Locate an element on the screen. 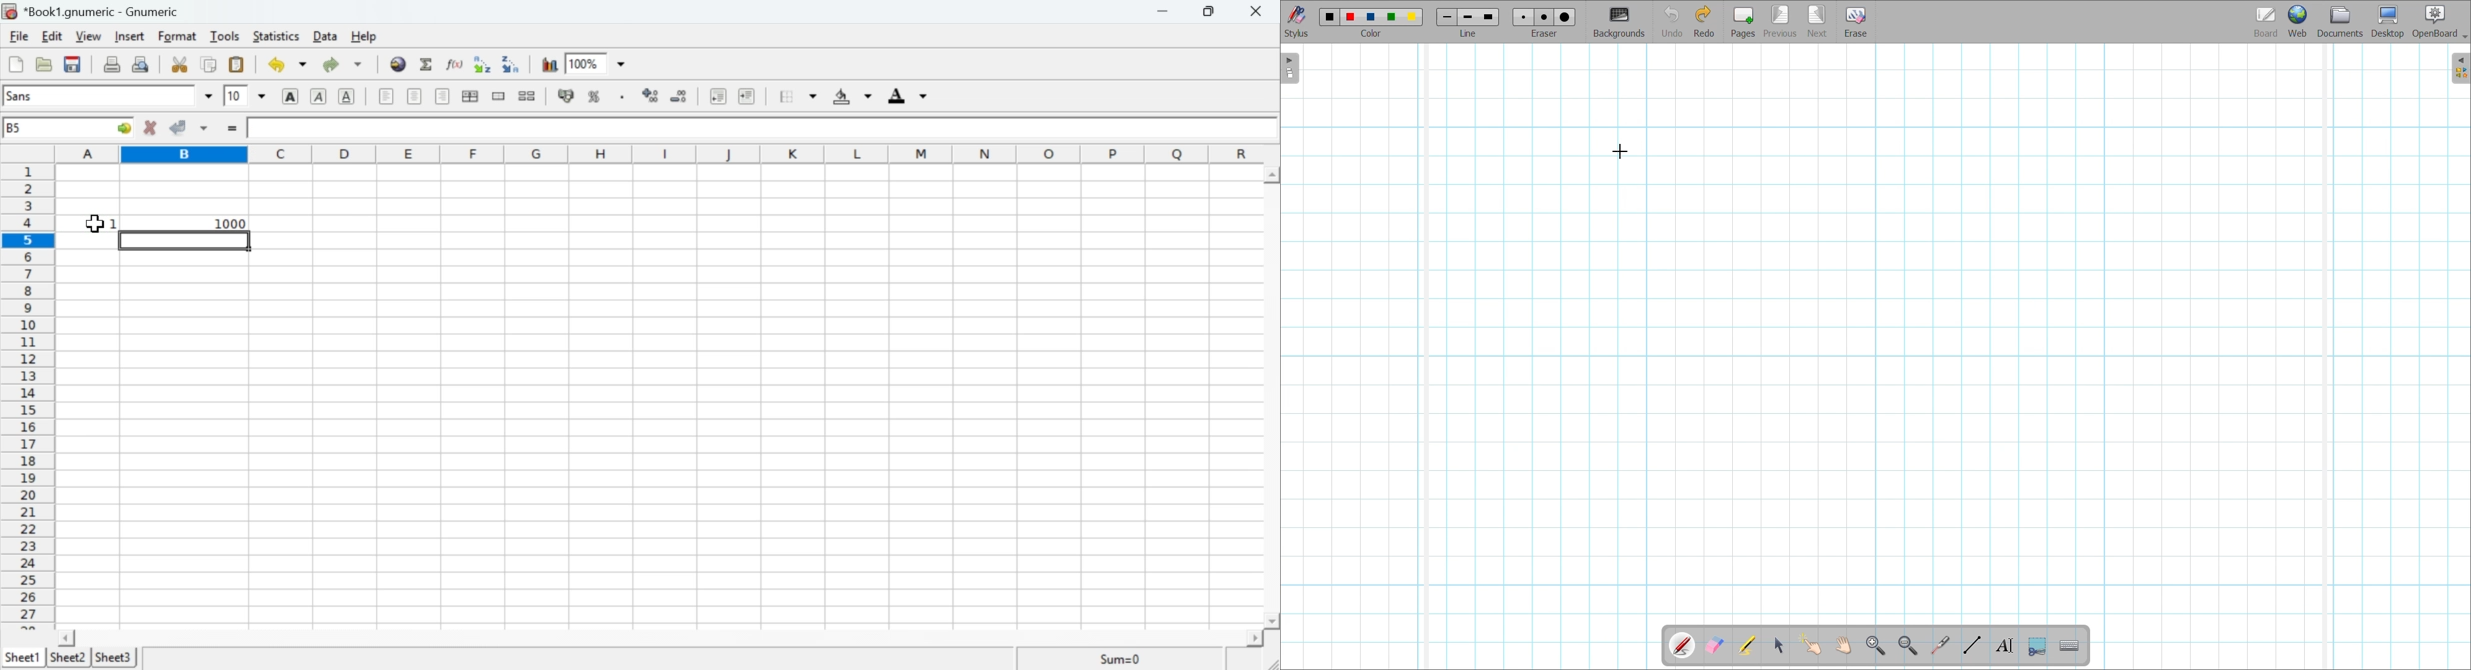 The height and width of the screenshot is (672, 2492). =convert(Ad,"kg","g") is located at coordinates (313, 128).